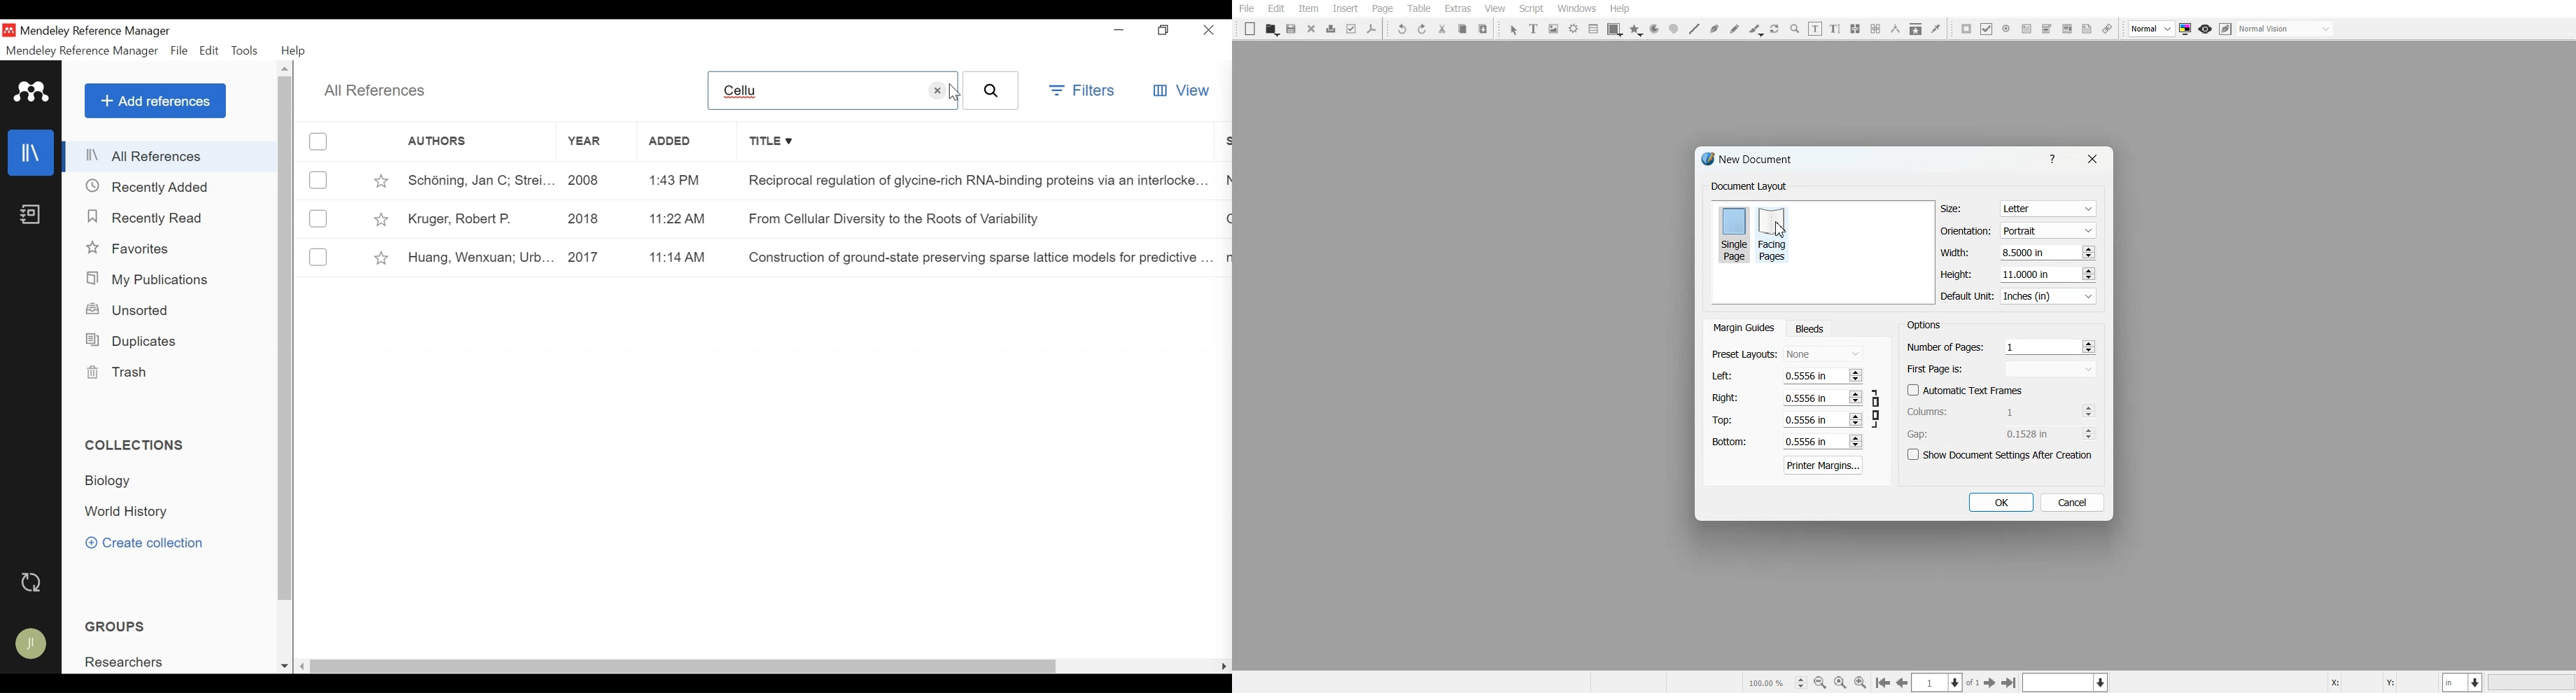 The image size is (2576, 700). I want to click on Go to the First page, so click(1991, 682).